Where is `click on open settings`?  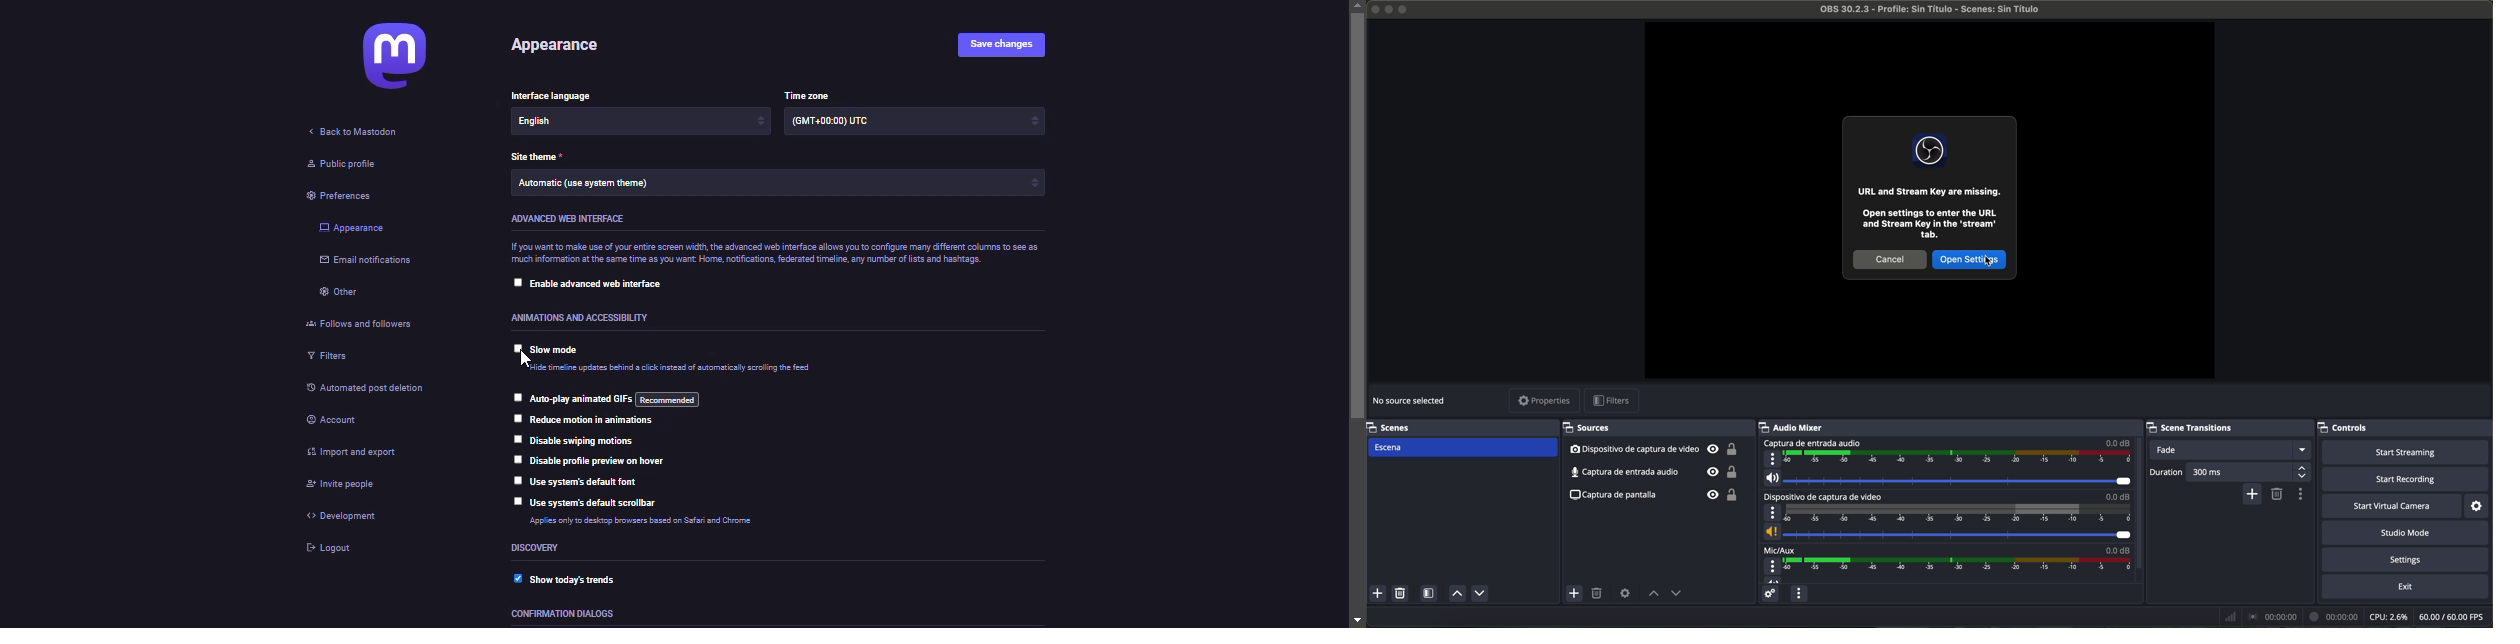
click on open settings is located at coordinates (1969, 259).